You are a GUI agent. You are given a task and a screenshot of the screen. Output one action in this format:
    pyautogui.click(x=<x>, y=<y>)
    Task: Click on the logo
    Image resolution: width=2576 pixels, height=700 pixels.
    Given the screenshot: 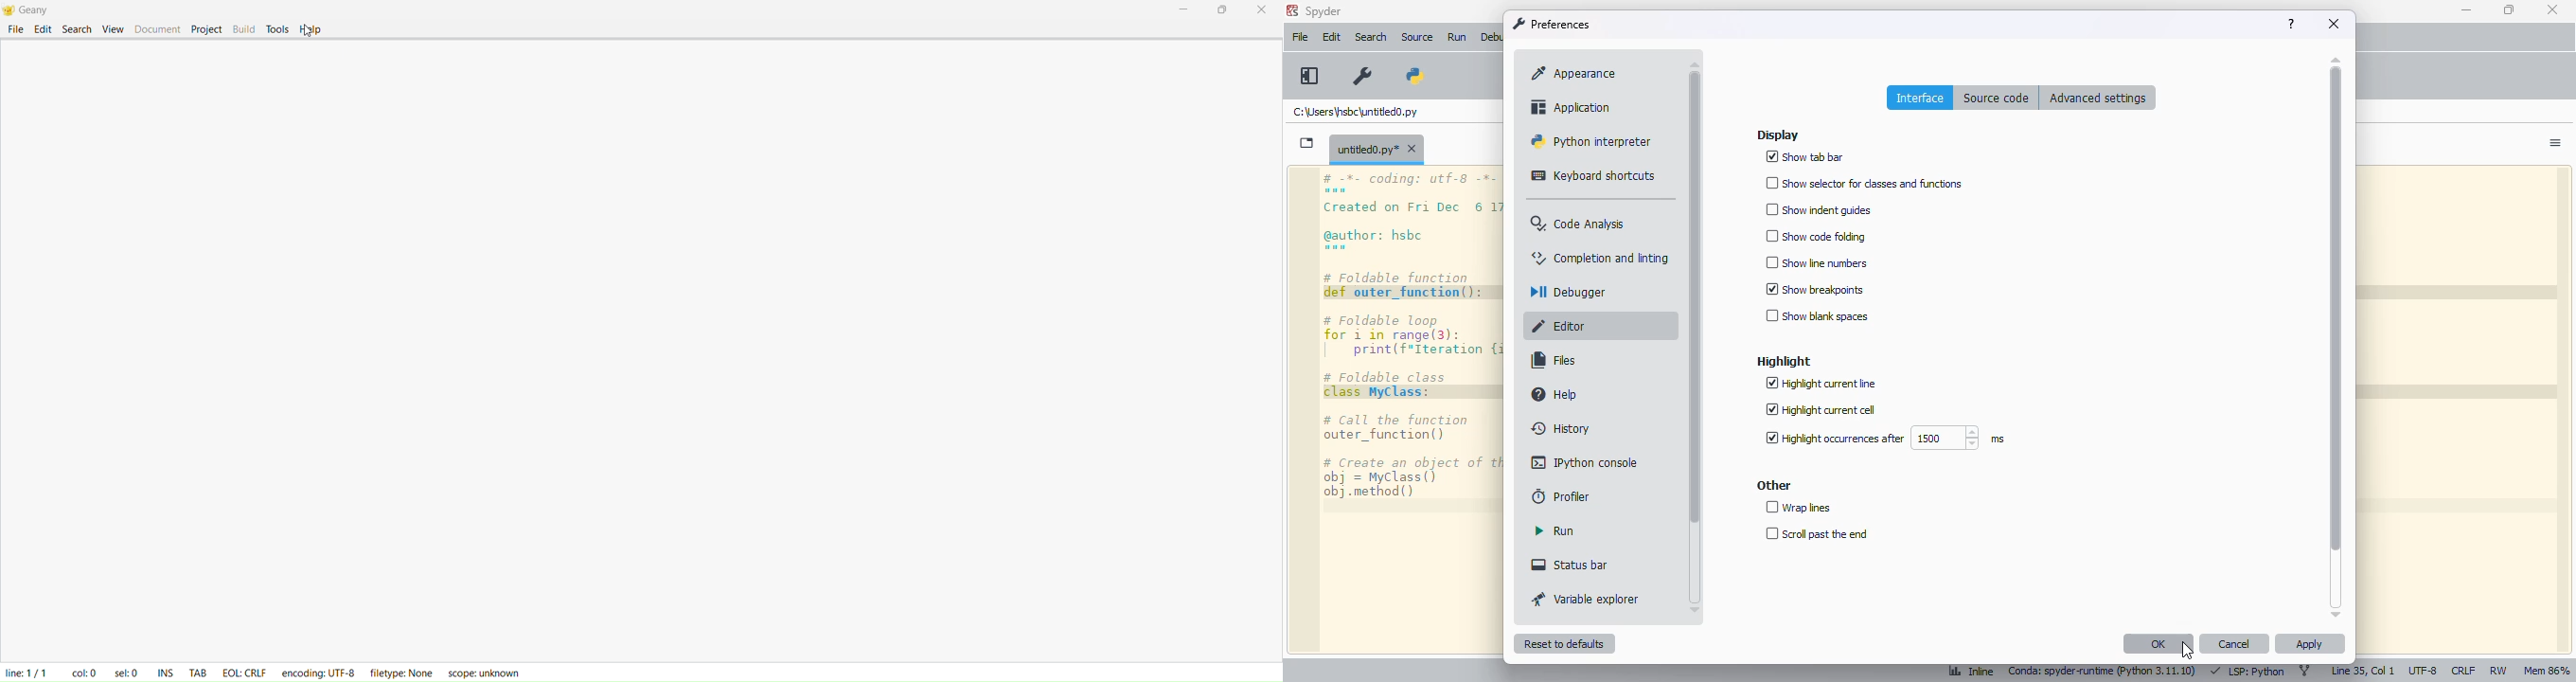 What is the action you would take?
    pyautogui.click(x=1291, y=10)
    